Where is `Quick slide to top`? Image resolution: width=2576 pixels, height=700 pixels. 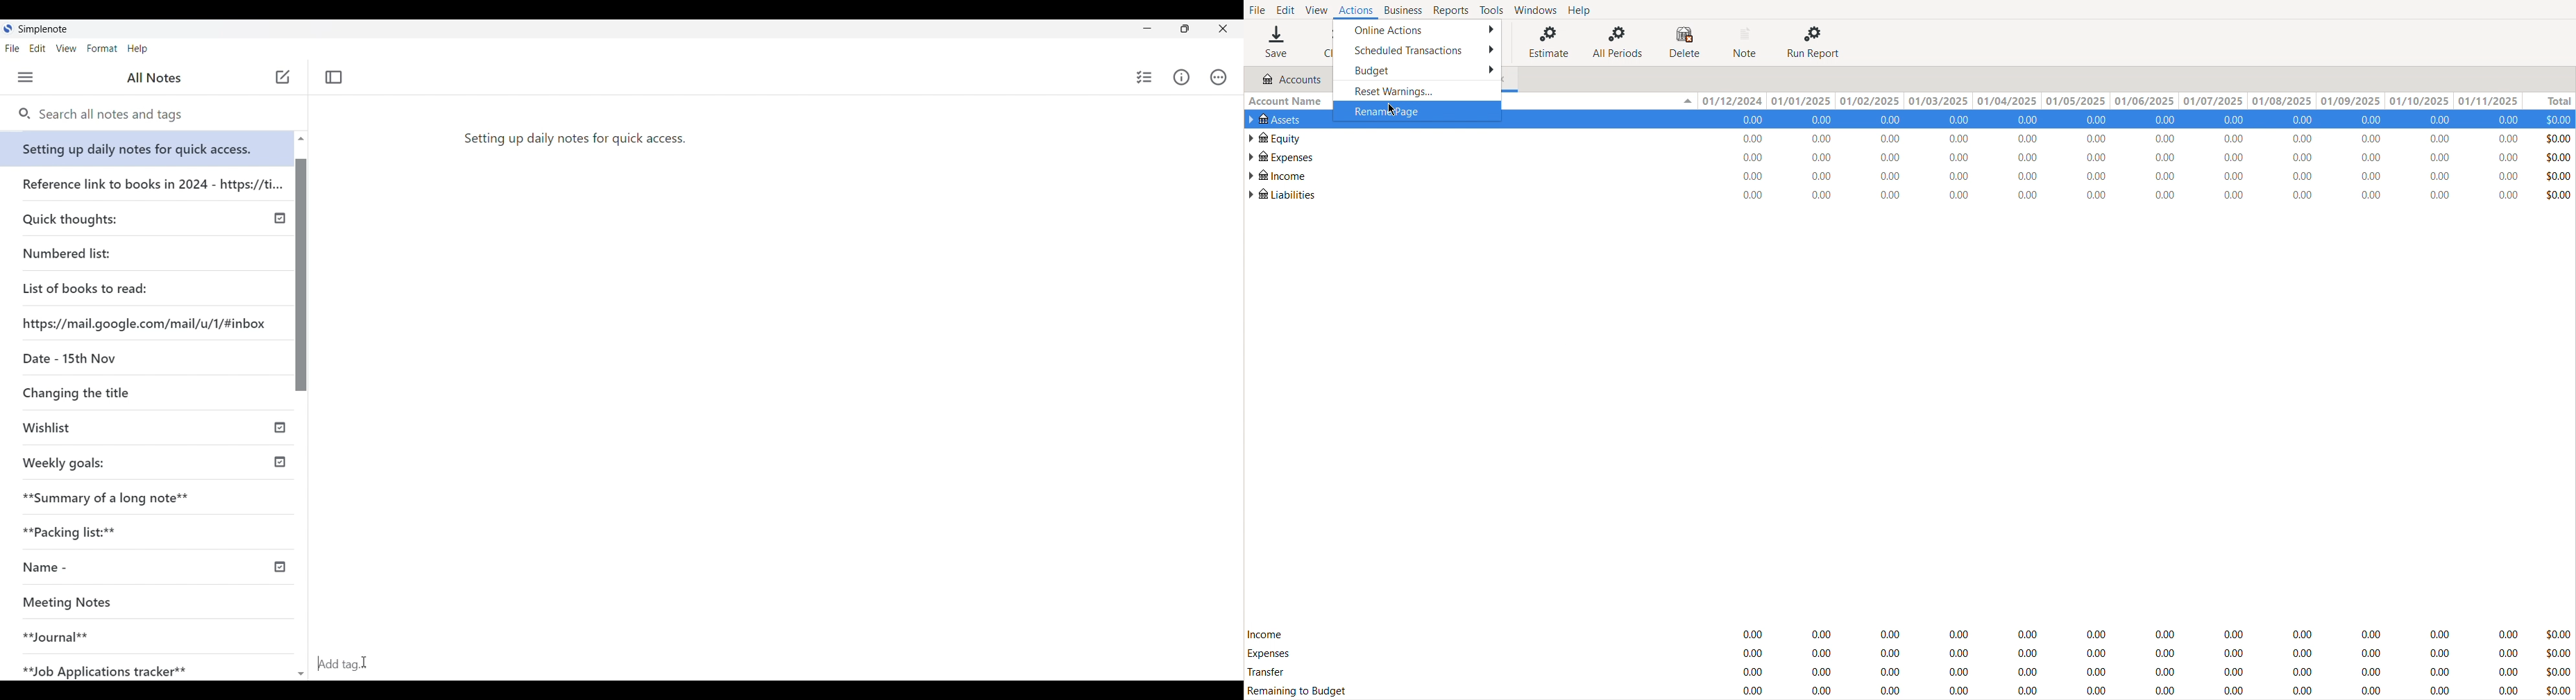 Quick slide to top is located at coordinates (301, 674).